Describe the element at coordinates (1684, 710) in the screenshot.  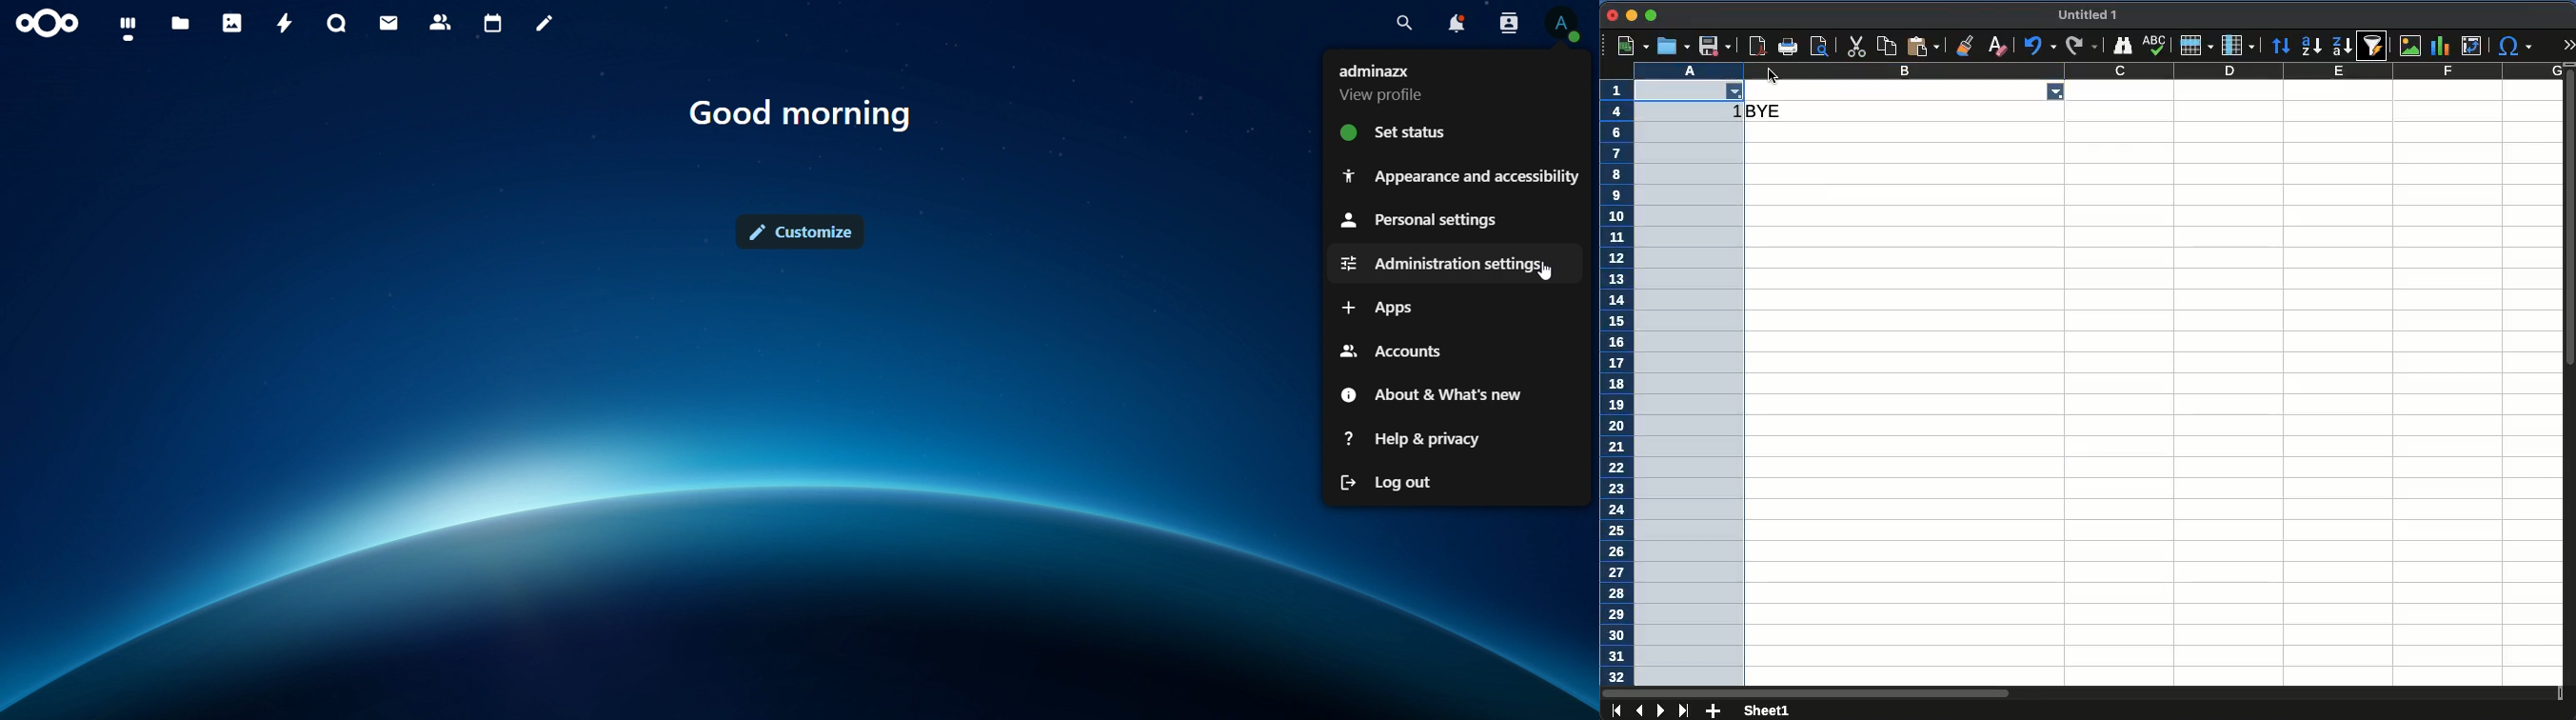
I see `last sheet` at that location.